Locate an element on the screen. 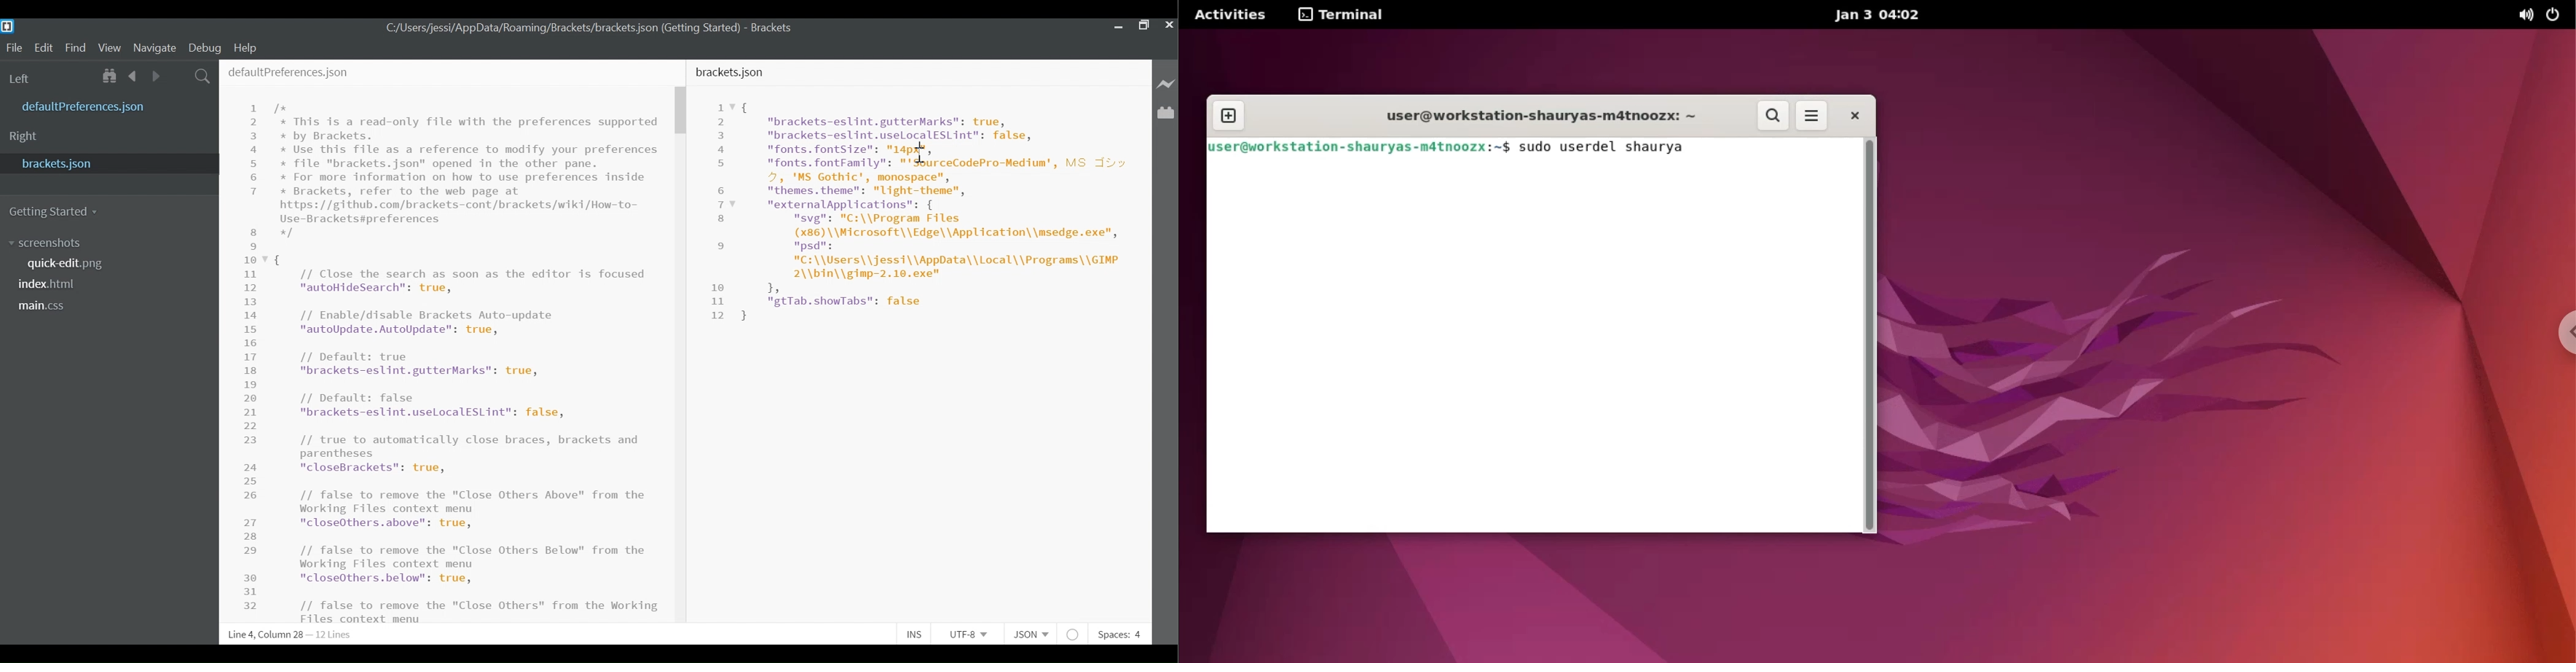 Image resolution: width=2576 pixels, height=672 pixels. Vertical Scroll bar is located at coordinates (680, 111).